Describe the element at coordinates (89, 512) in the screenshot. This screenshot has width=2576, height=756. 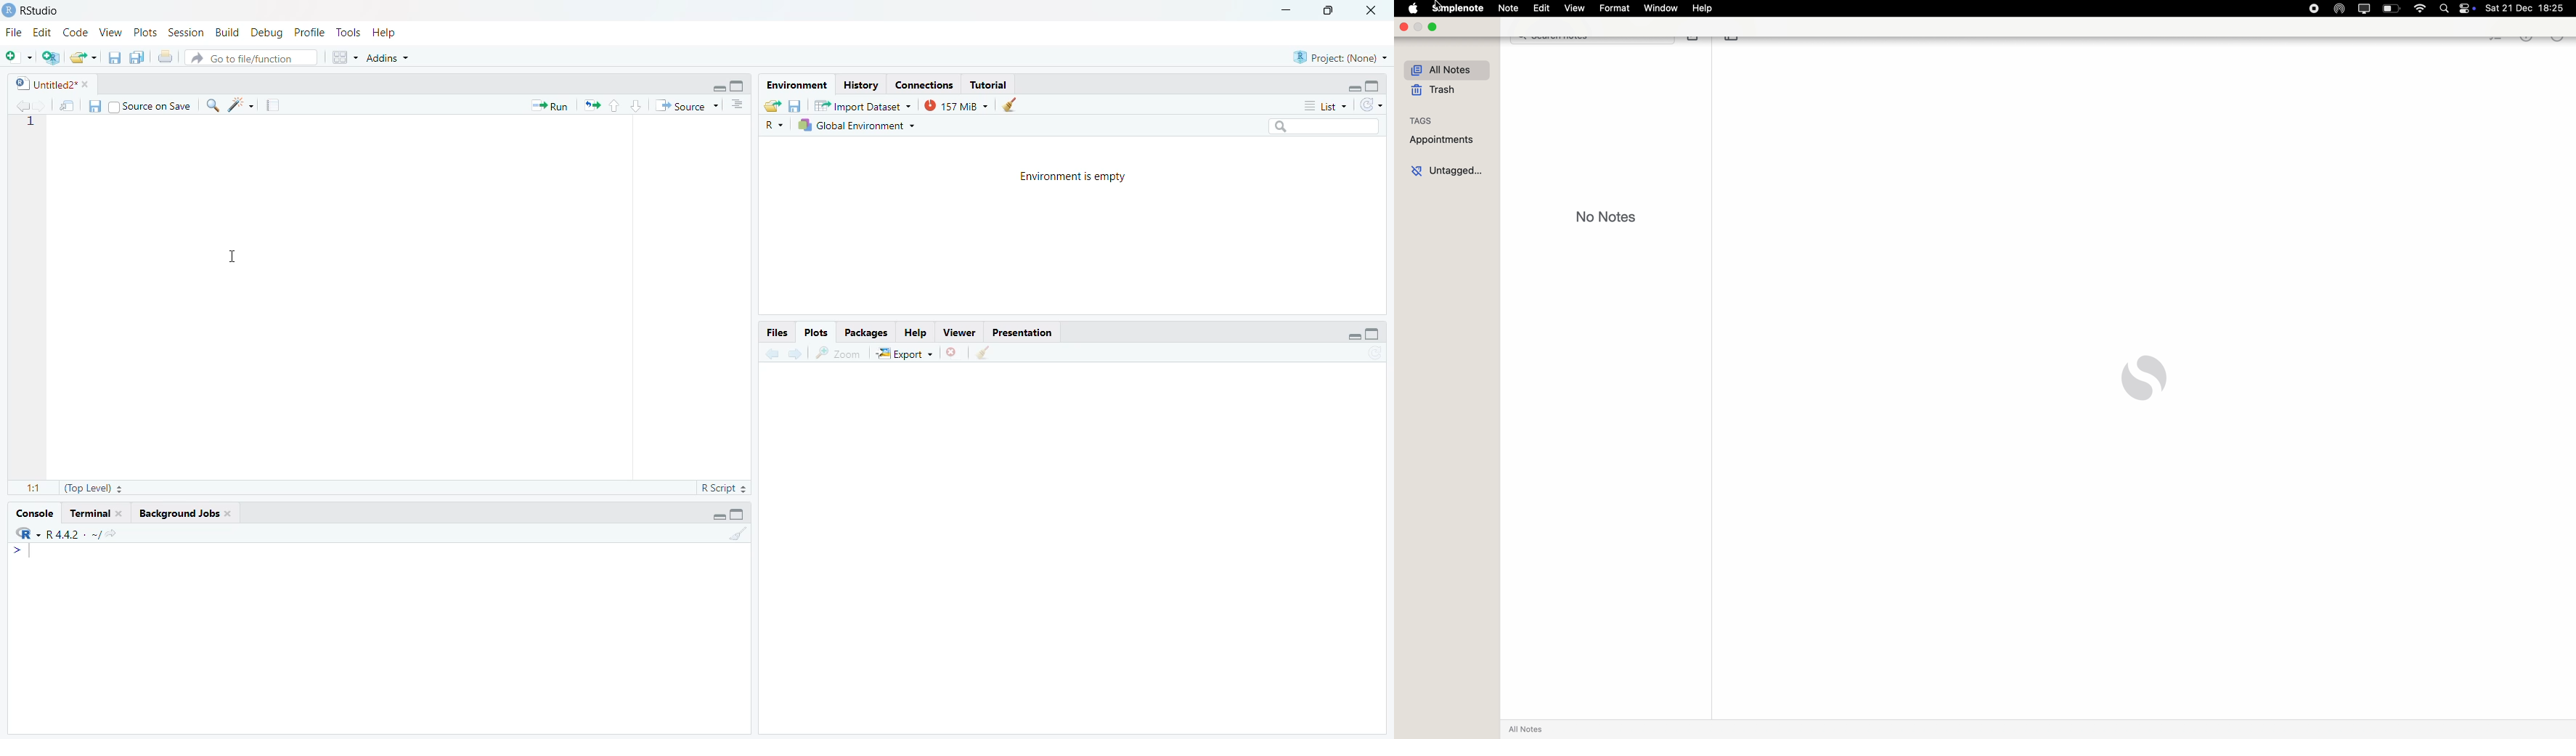
I see `Terminal` at that location.